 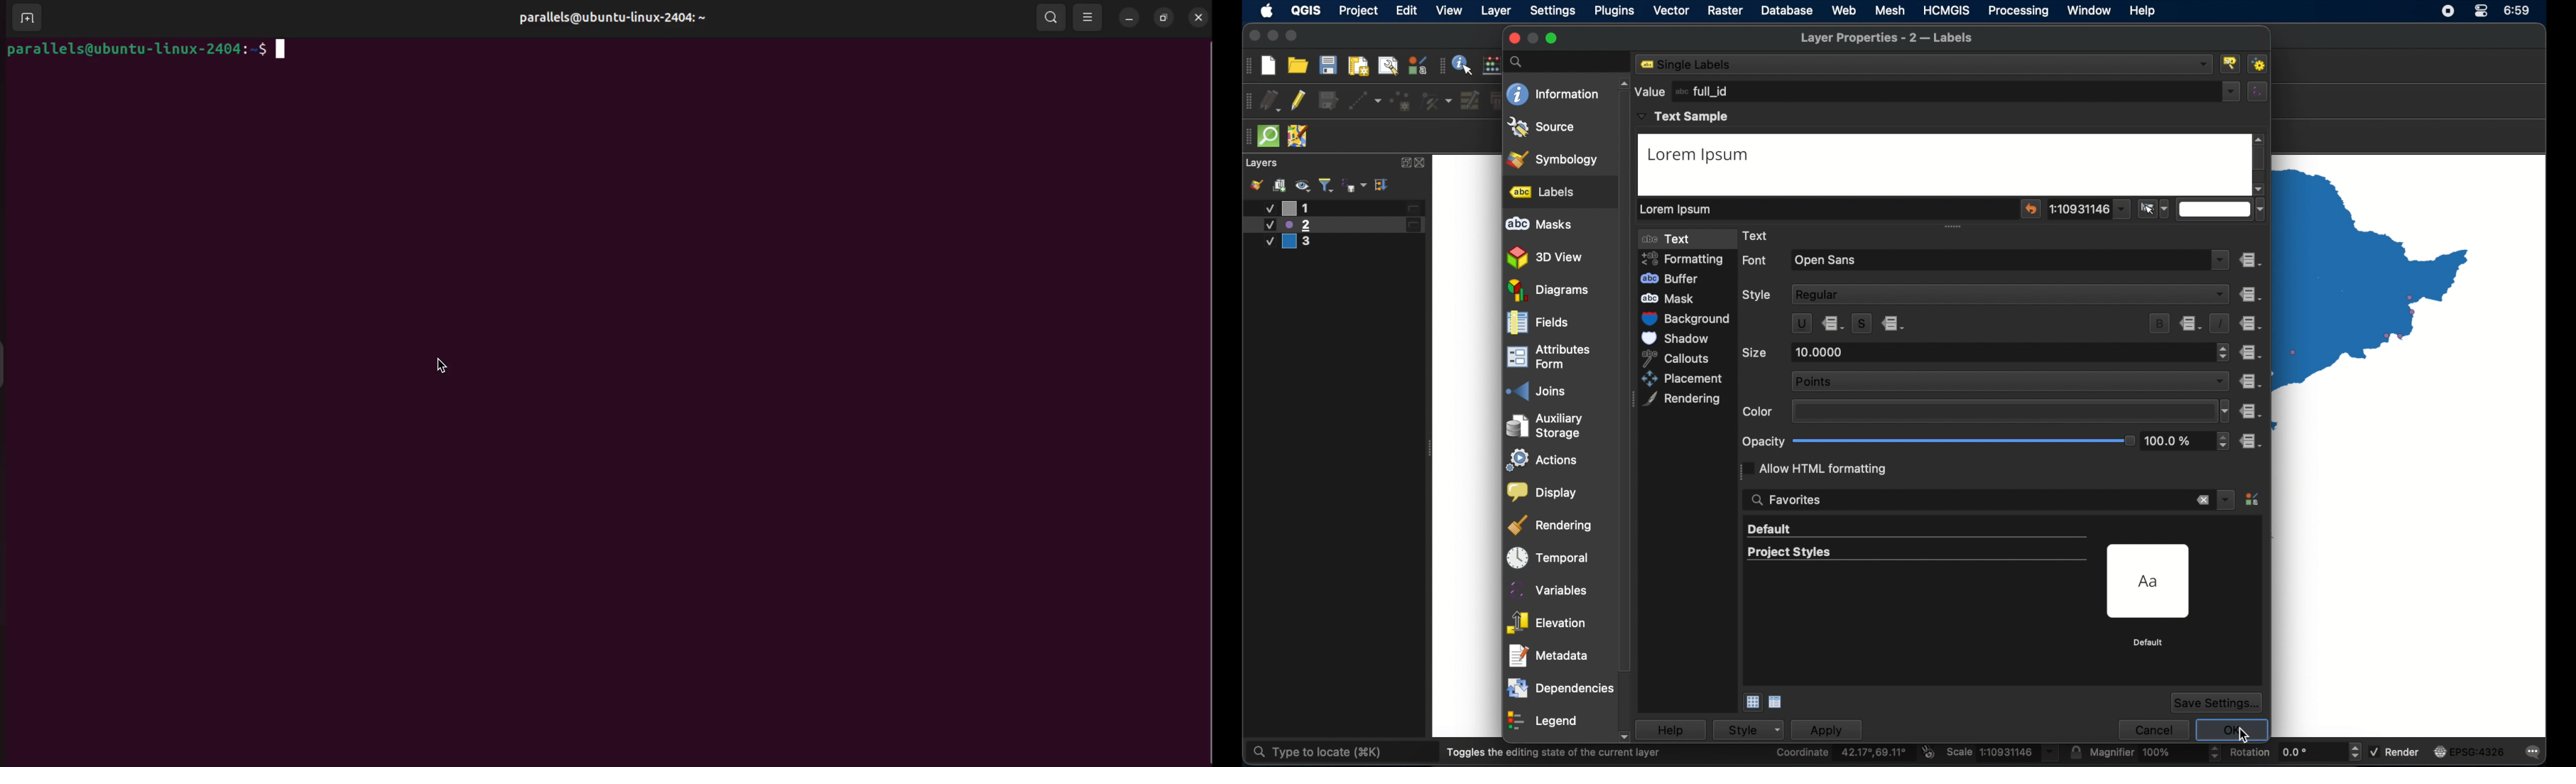 I want to click on open sans, so click(x=1827, y=261).